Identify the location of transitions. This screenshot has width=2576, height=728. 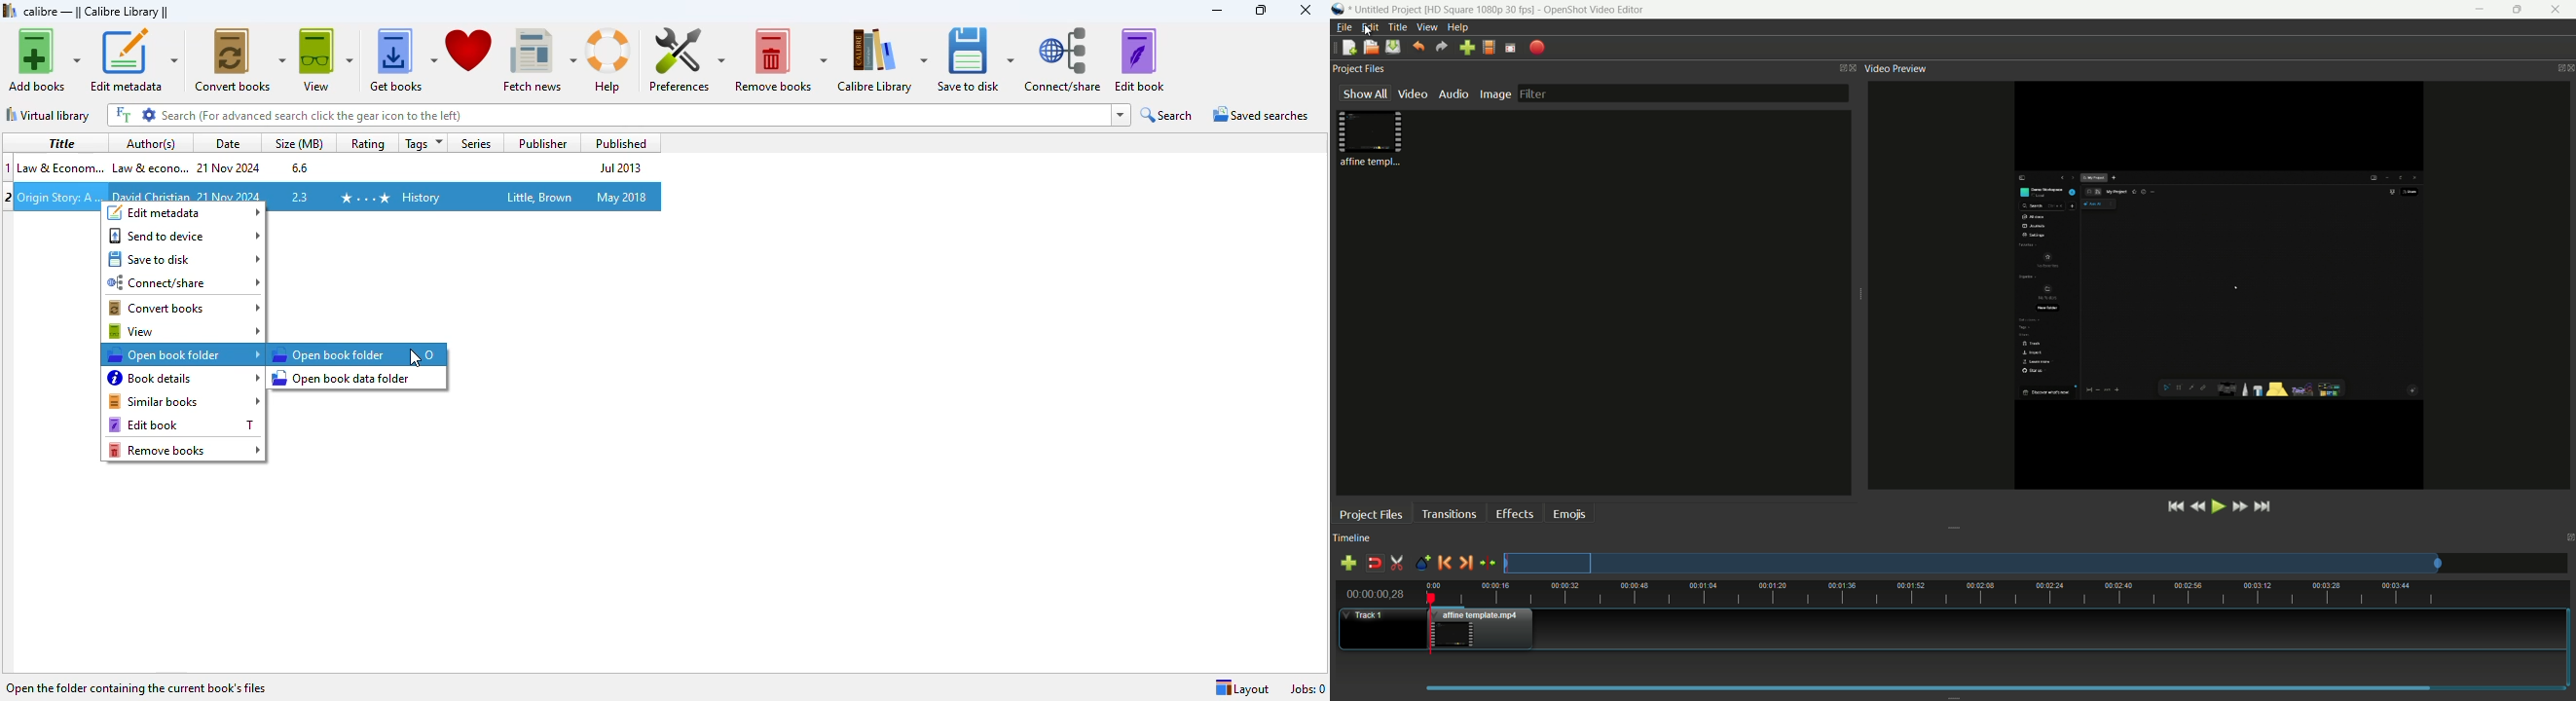
(1448, 513).